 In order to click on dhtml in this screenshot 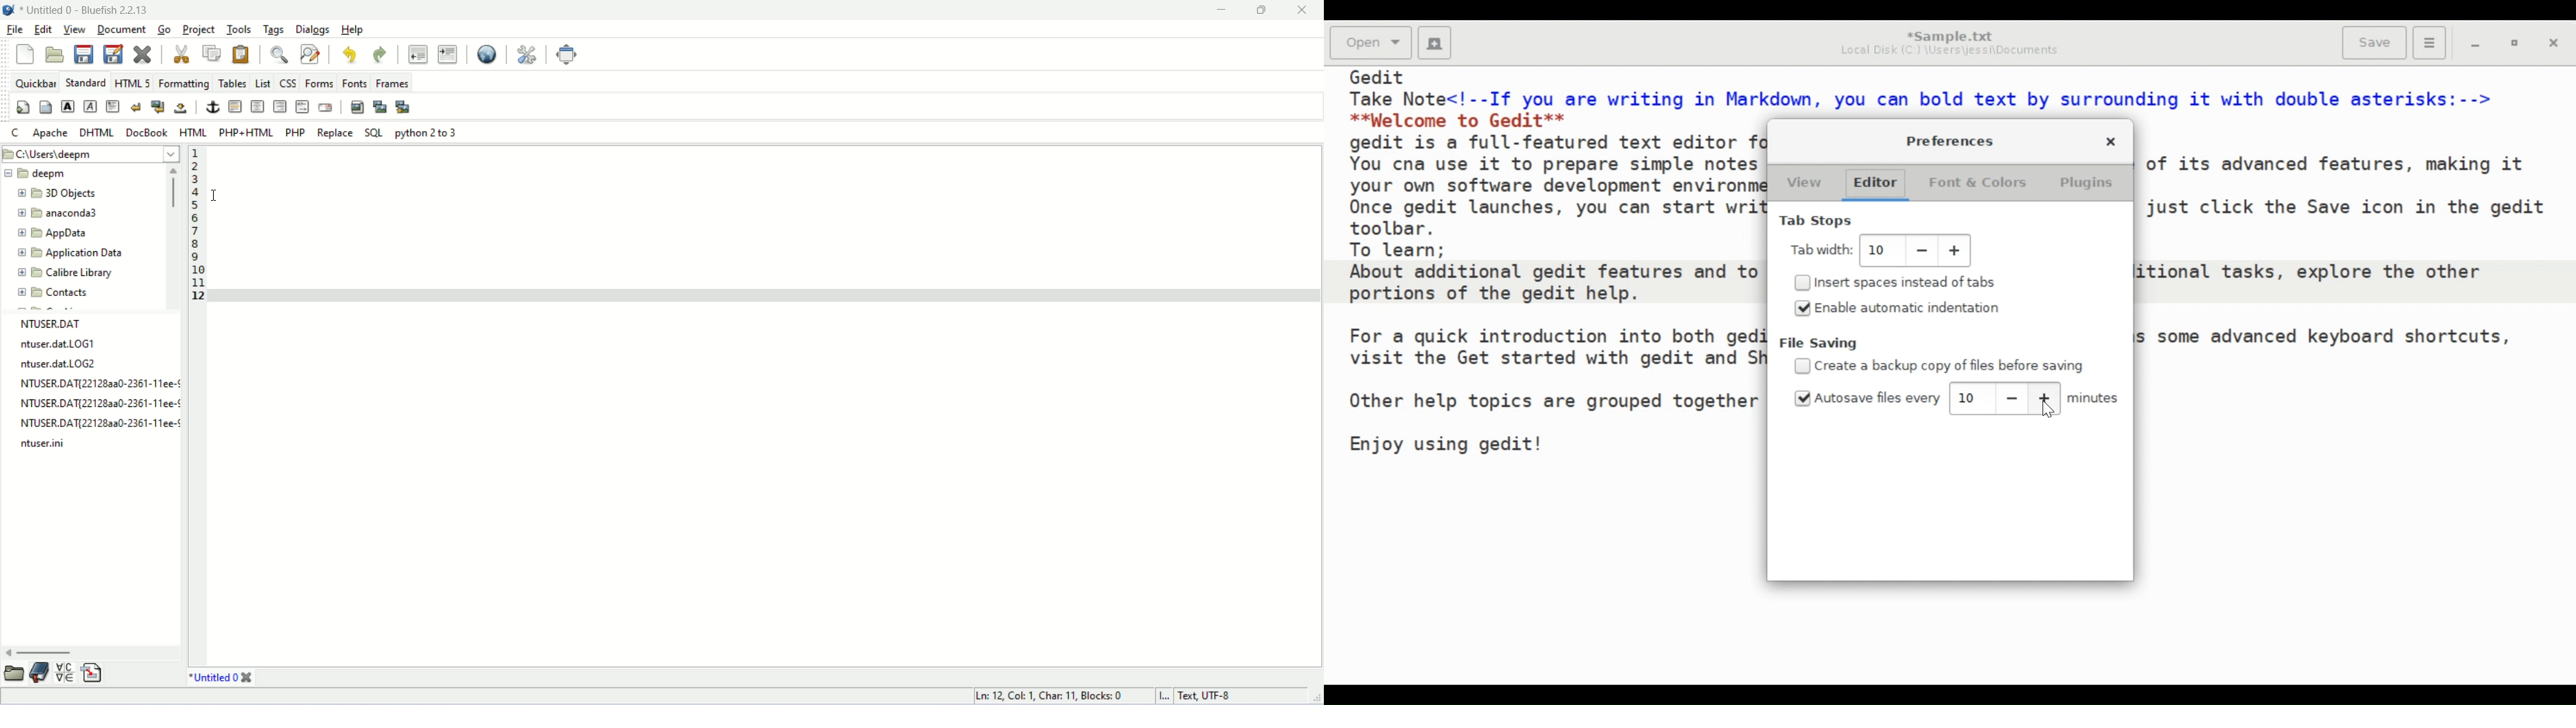, I will do `click(99, 132)`.